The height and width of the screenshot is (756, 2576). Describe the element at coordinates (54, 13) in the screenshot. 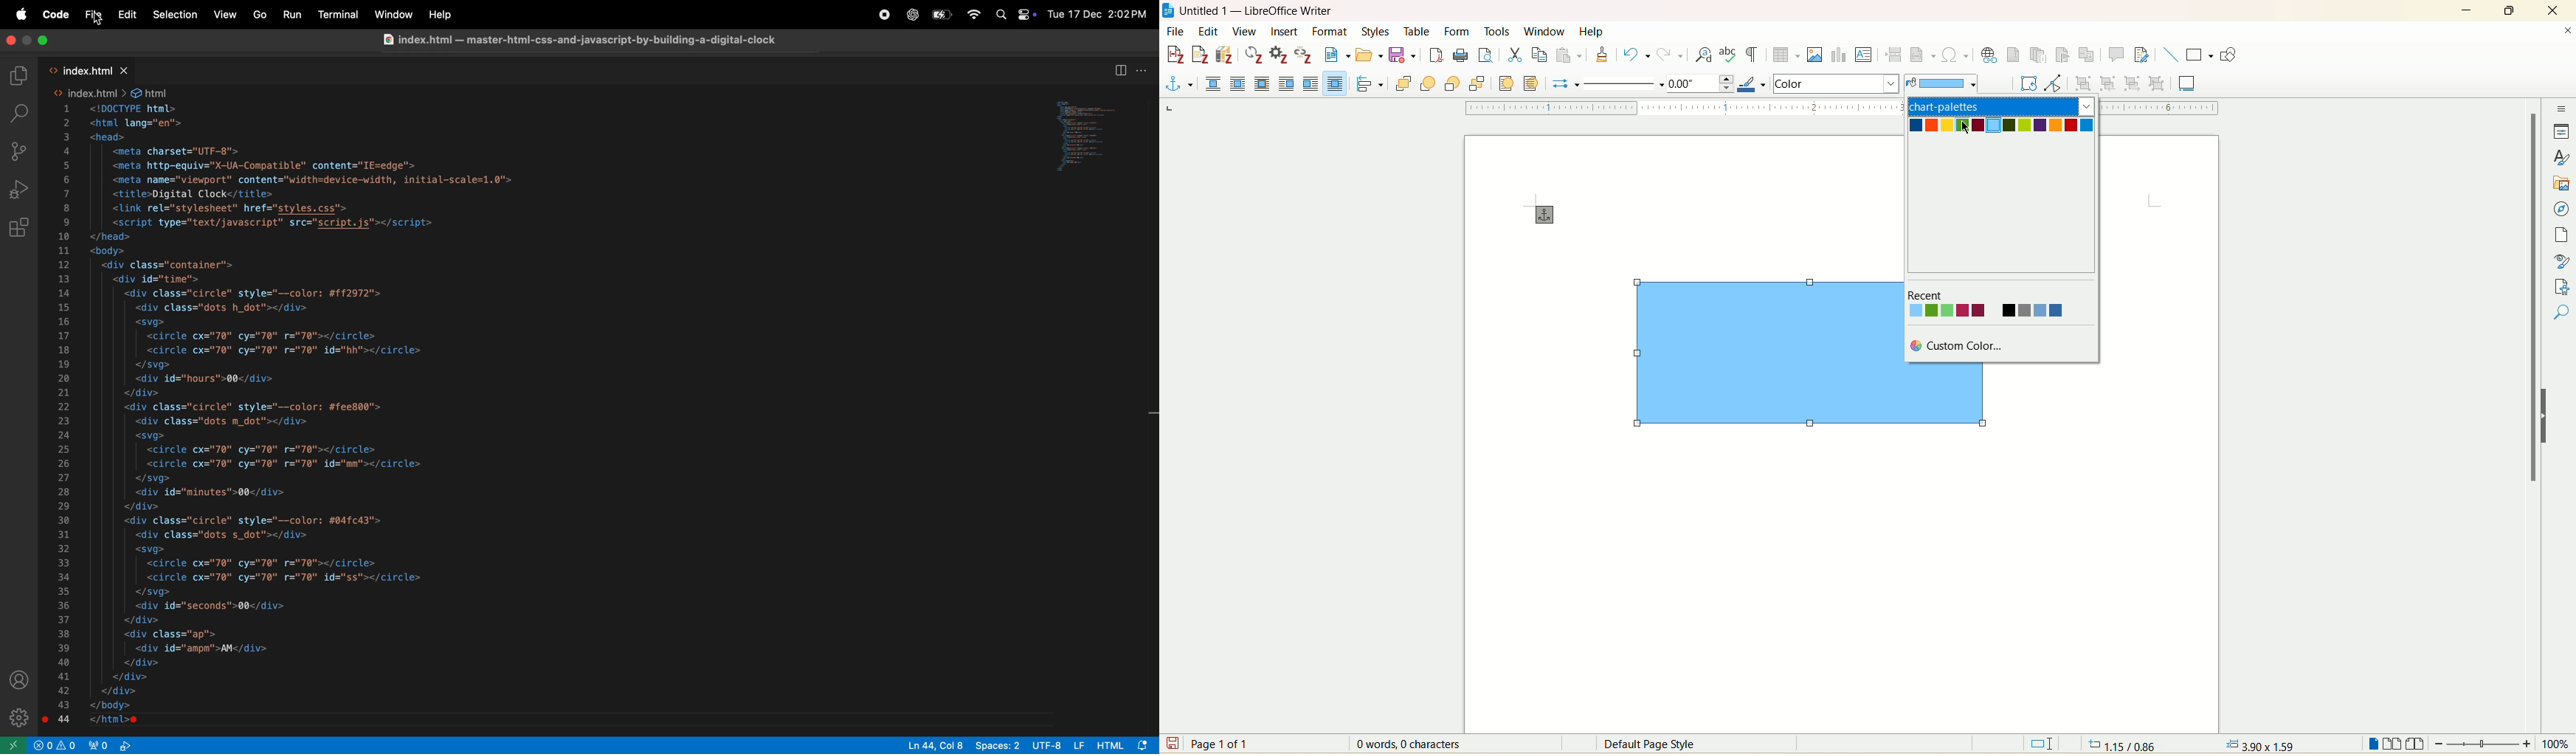

I see `code` at that location.